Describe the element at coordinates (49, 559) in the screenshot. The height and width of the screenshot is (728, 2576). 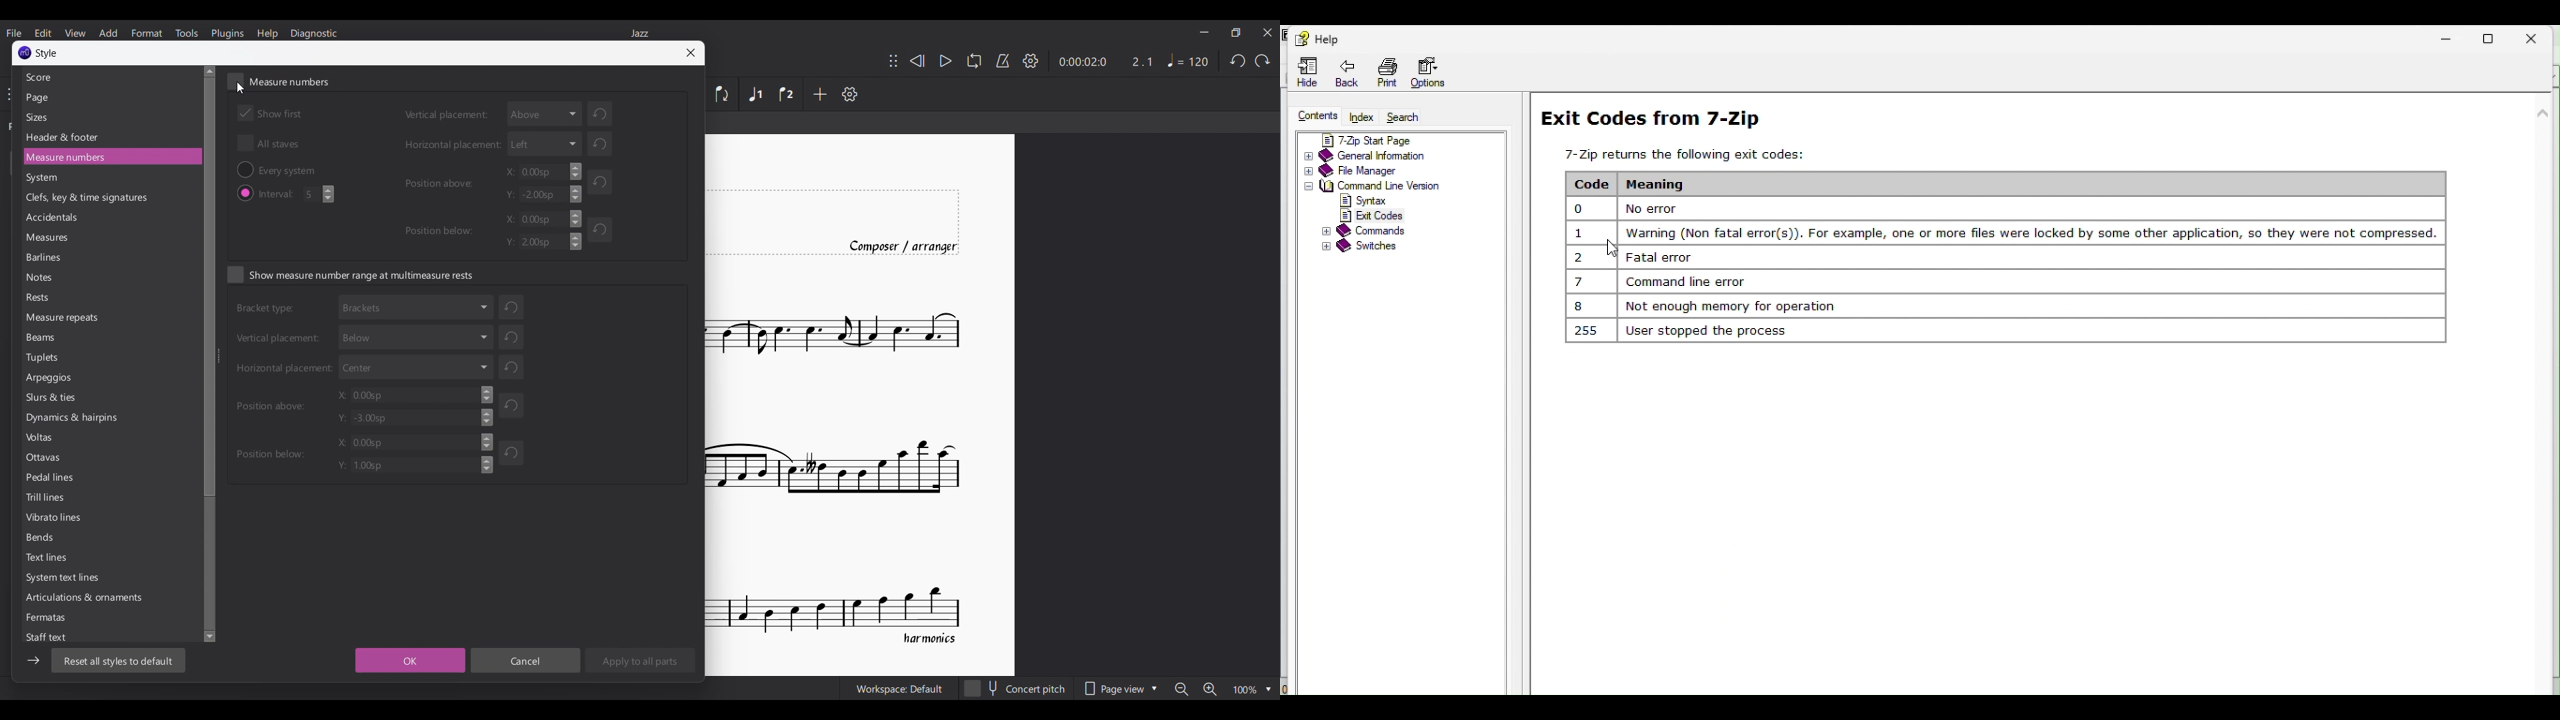
I see `Text` at that location.